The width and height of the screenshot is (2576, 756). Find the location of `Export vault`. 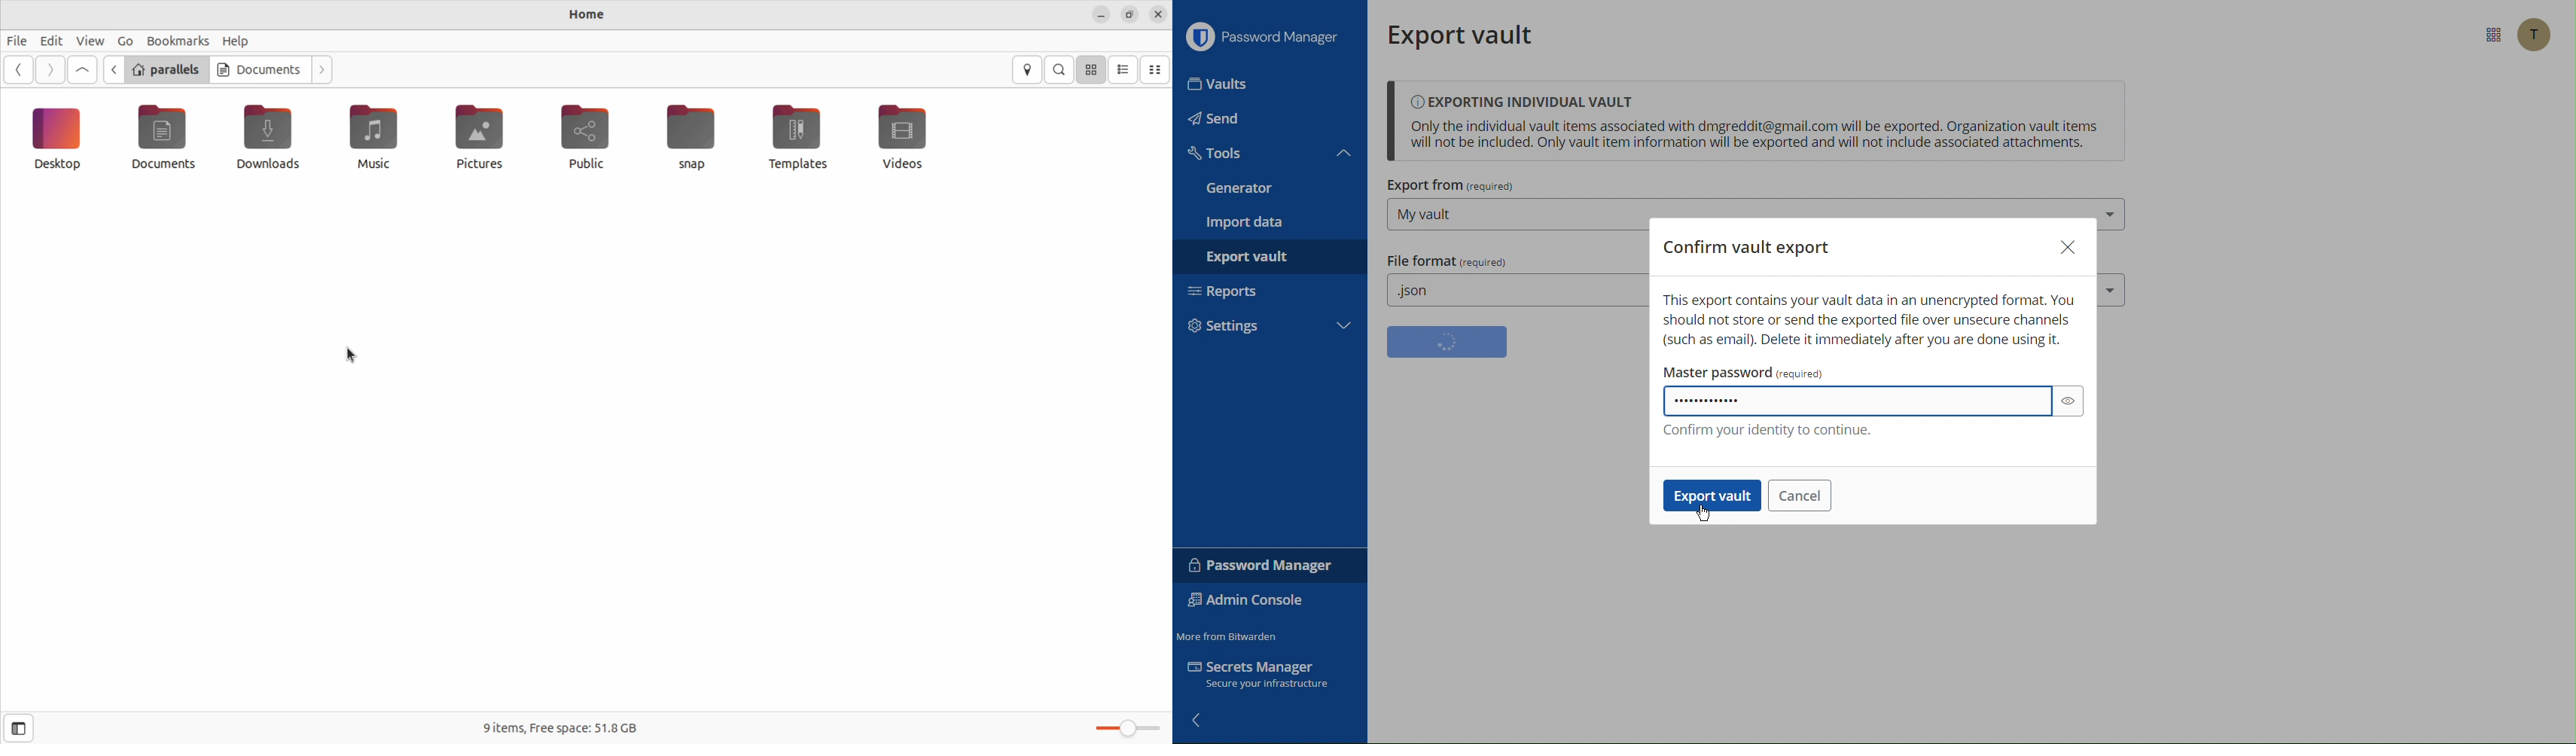

Export vault is located at coordinates (1713, 495).